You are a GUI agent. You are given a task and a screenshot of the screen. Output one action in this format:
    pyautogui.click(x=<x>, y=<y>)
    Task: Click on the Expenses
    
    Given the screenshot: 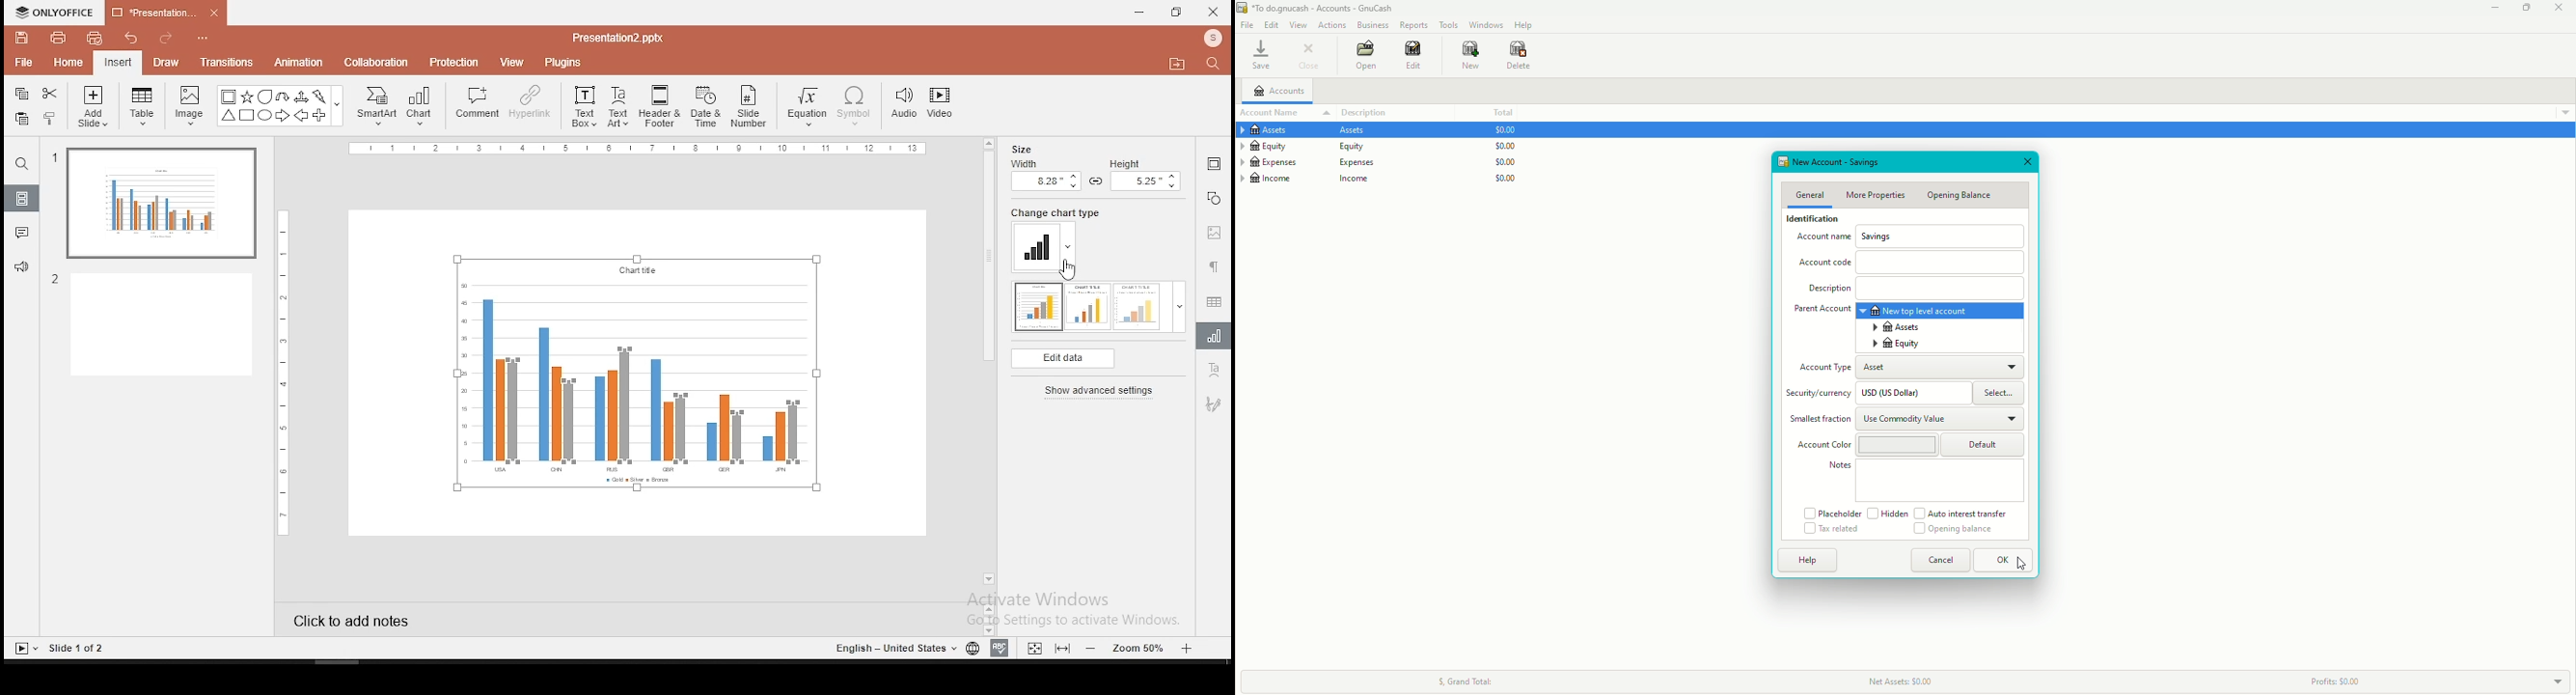 What is the action you would take?
    pyautogui.click(x=1309, y=162)
    